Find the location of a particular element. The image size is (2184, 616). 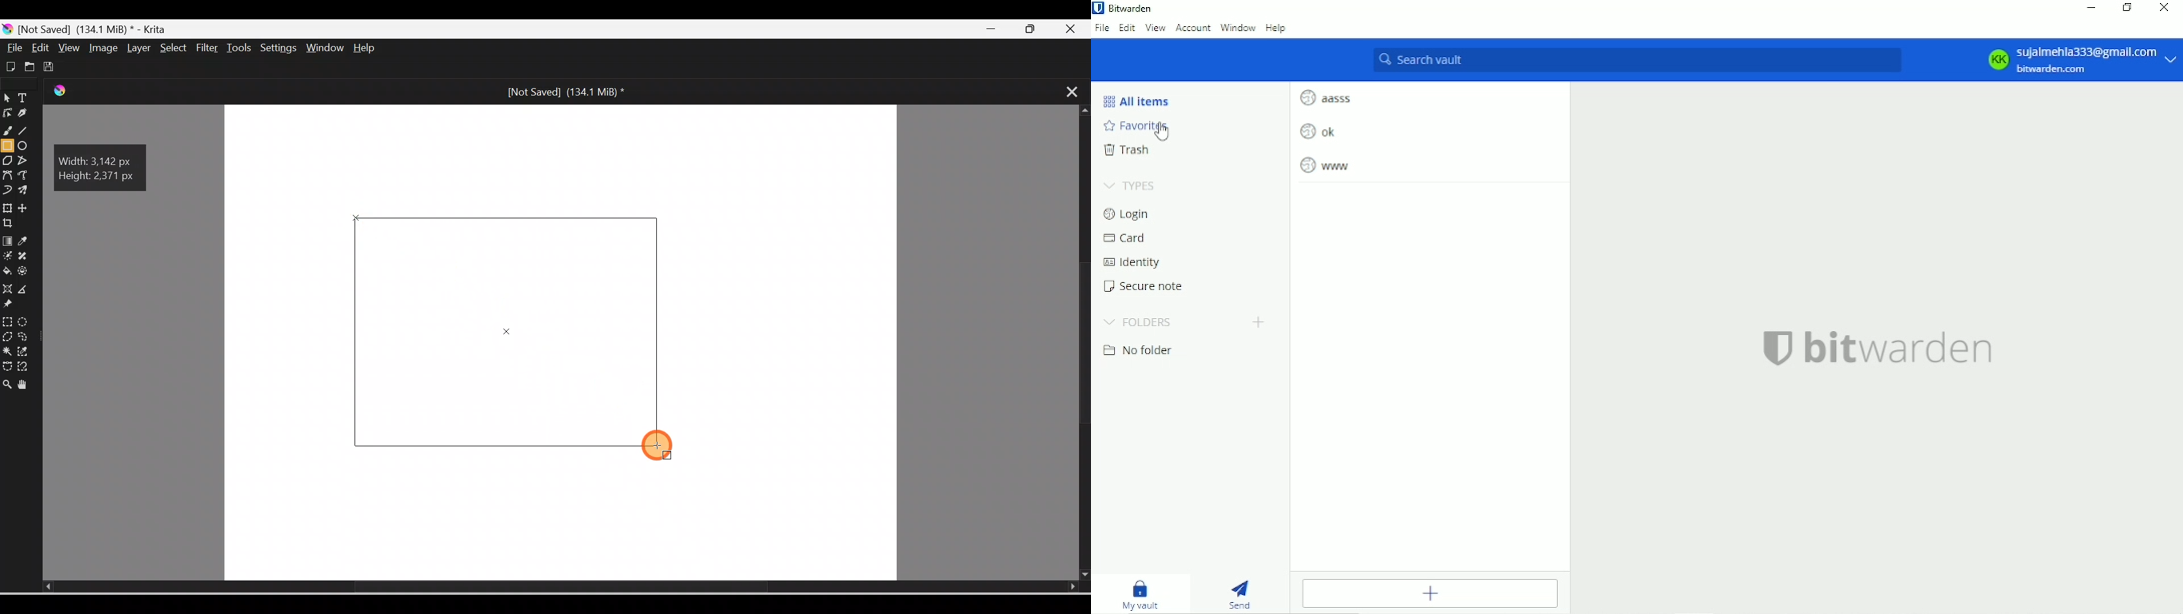

Close is located at coordinates (1077, 27).